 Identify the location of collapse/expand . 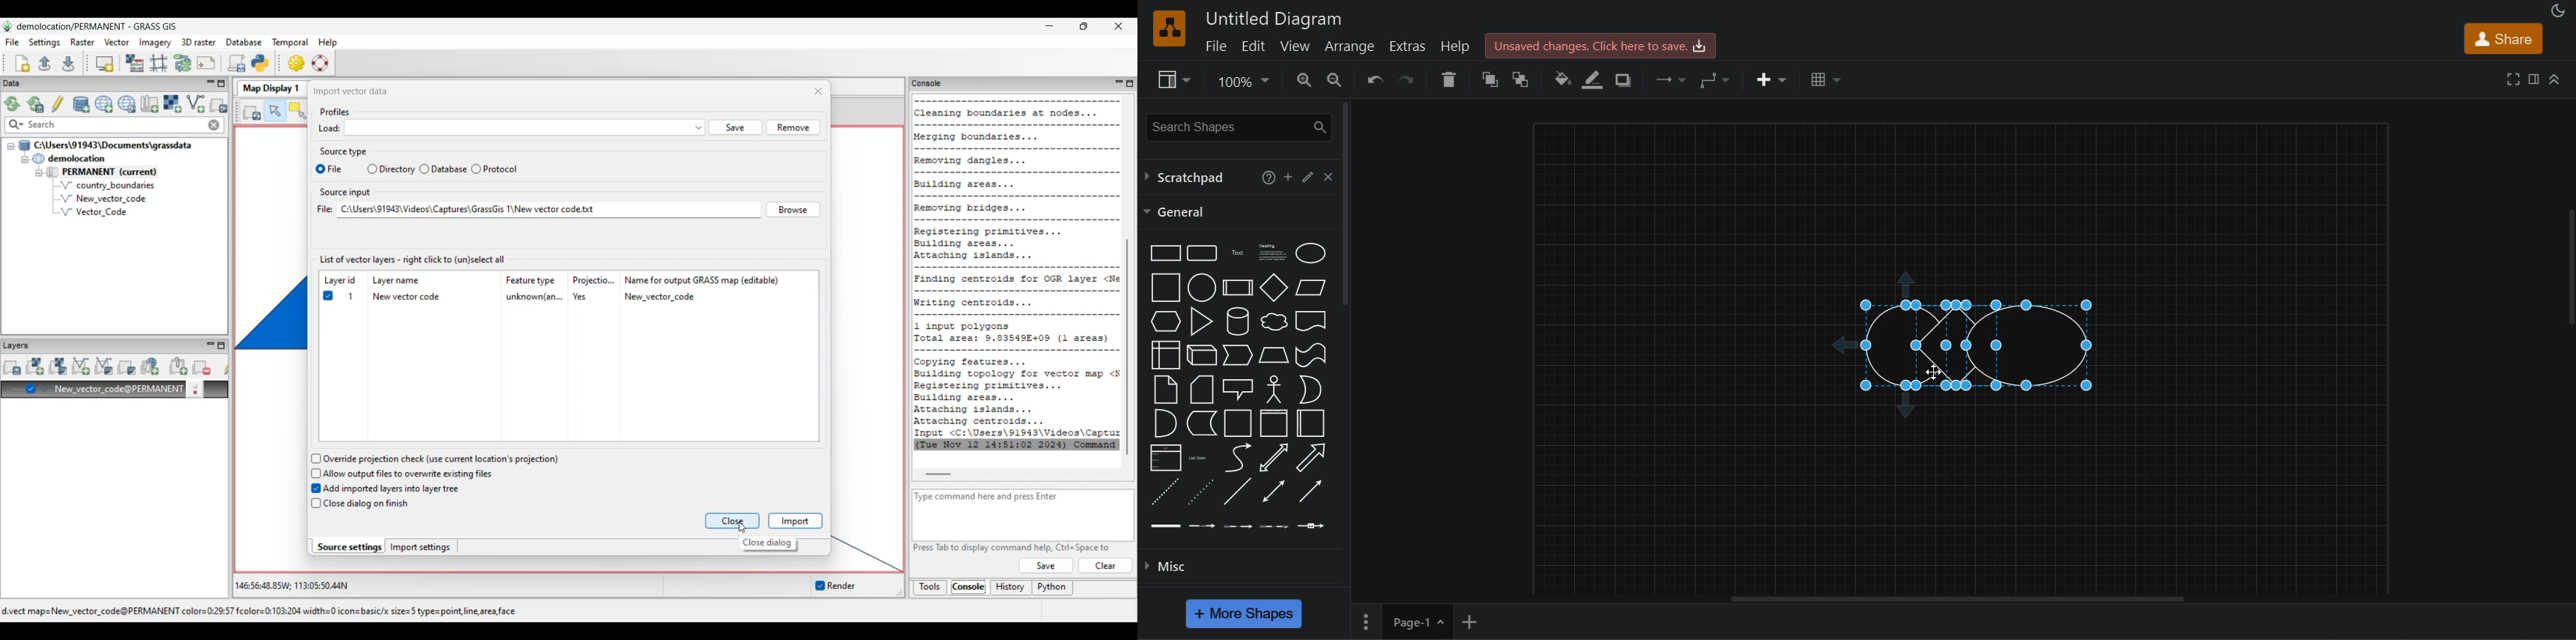
(2556, 78).